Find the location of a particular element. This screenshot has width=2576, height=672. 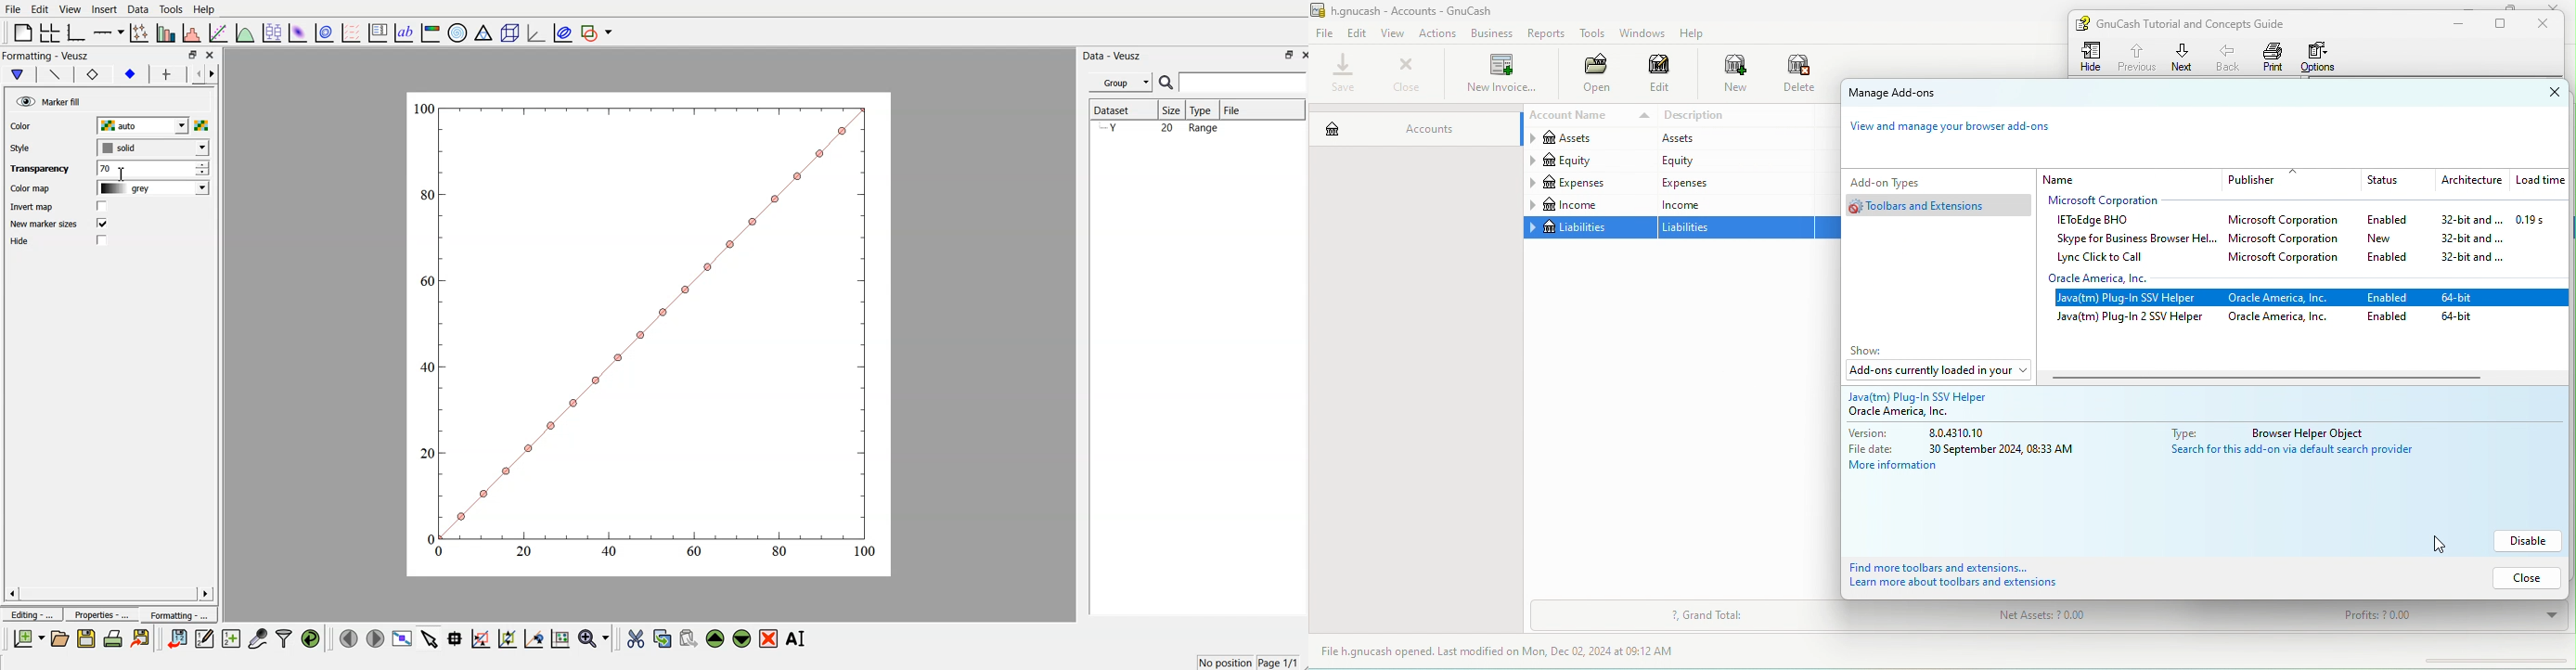

windows is located at coordinates (1641, 33).